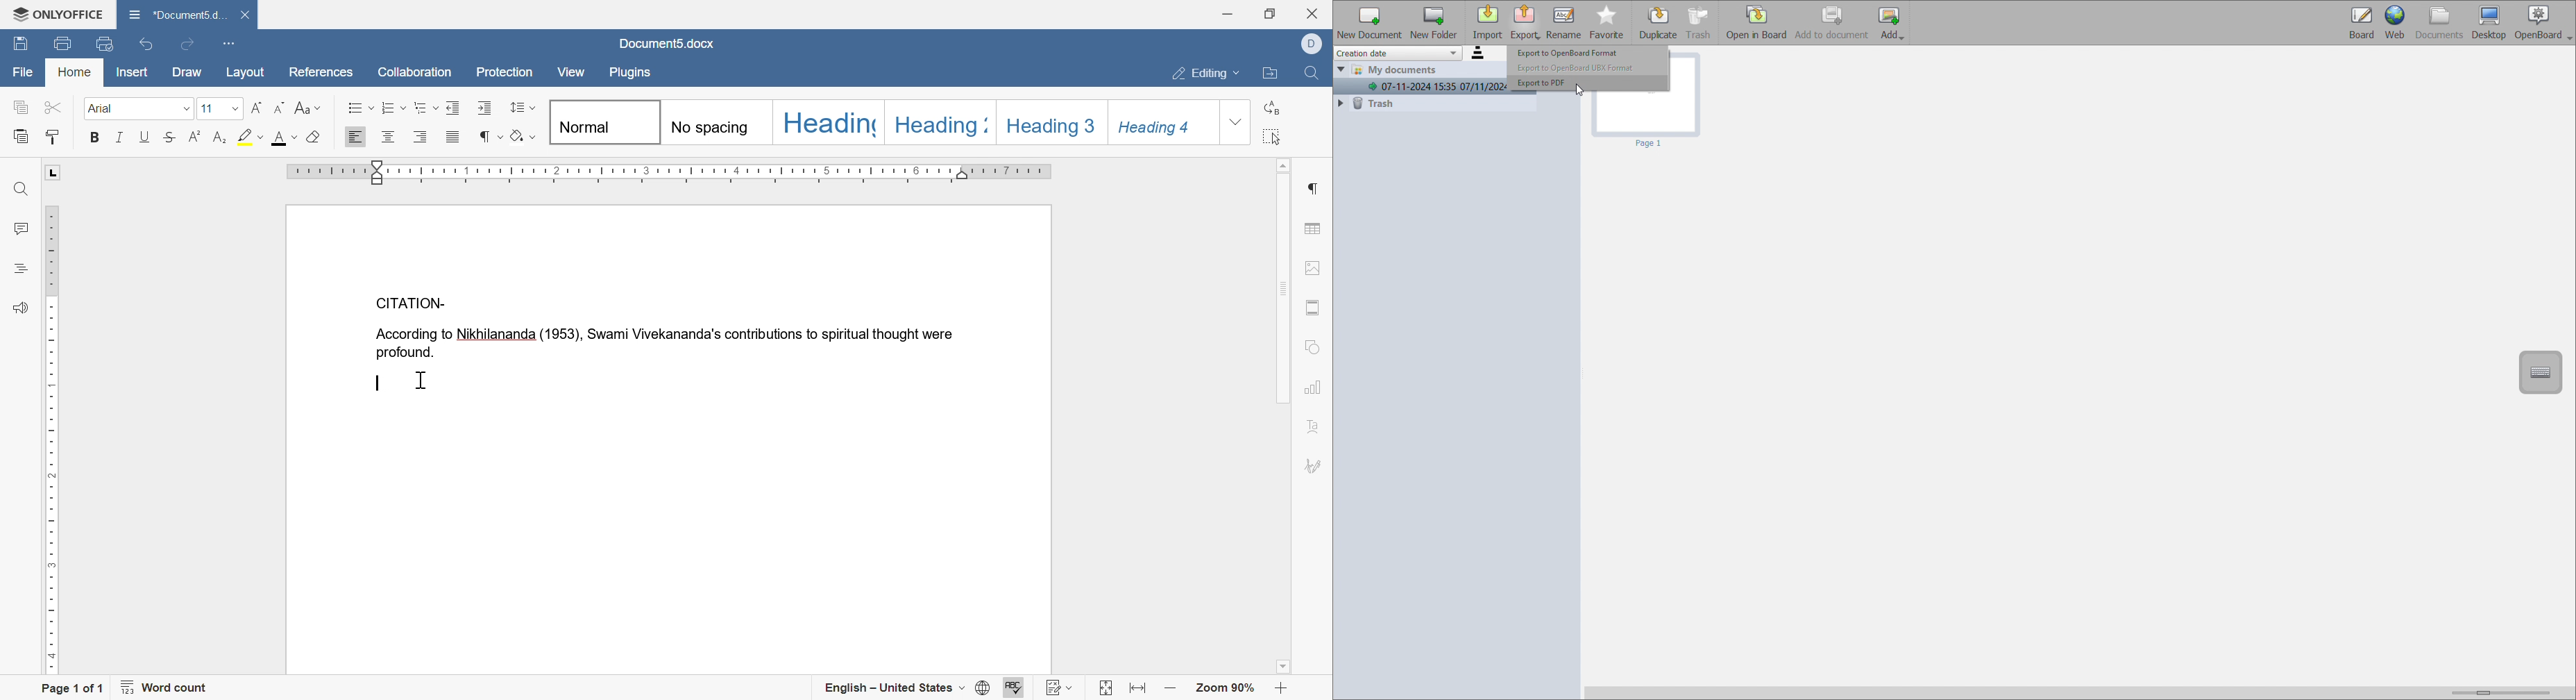 This screenshot has width=2576, height=700. What do you see at coordinates (1590, 83) in the screenshot?
I see `export to pdf` at bounding box center [1590, 83].